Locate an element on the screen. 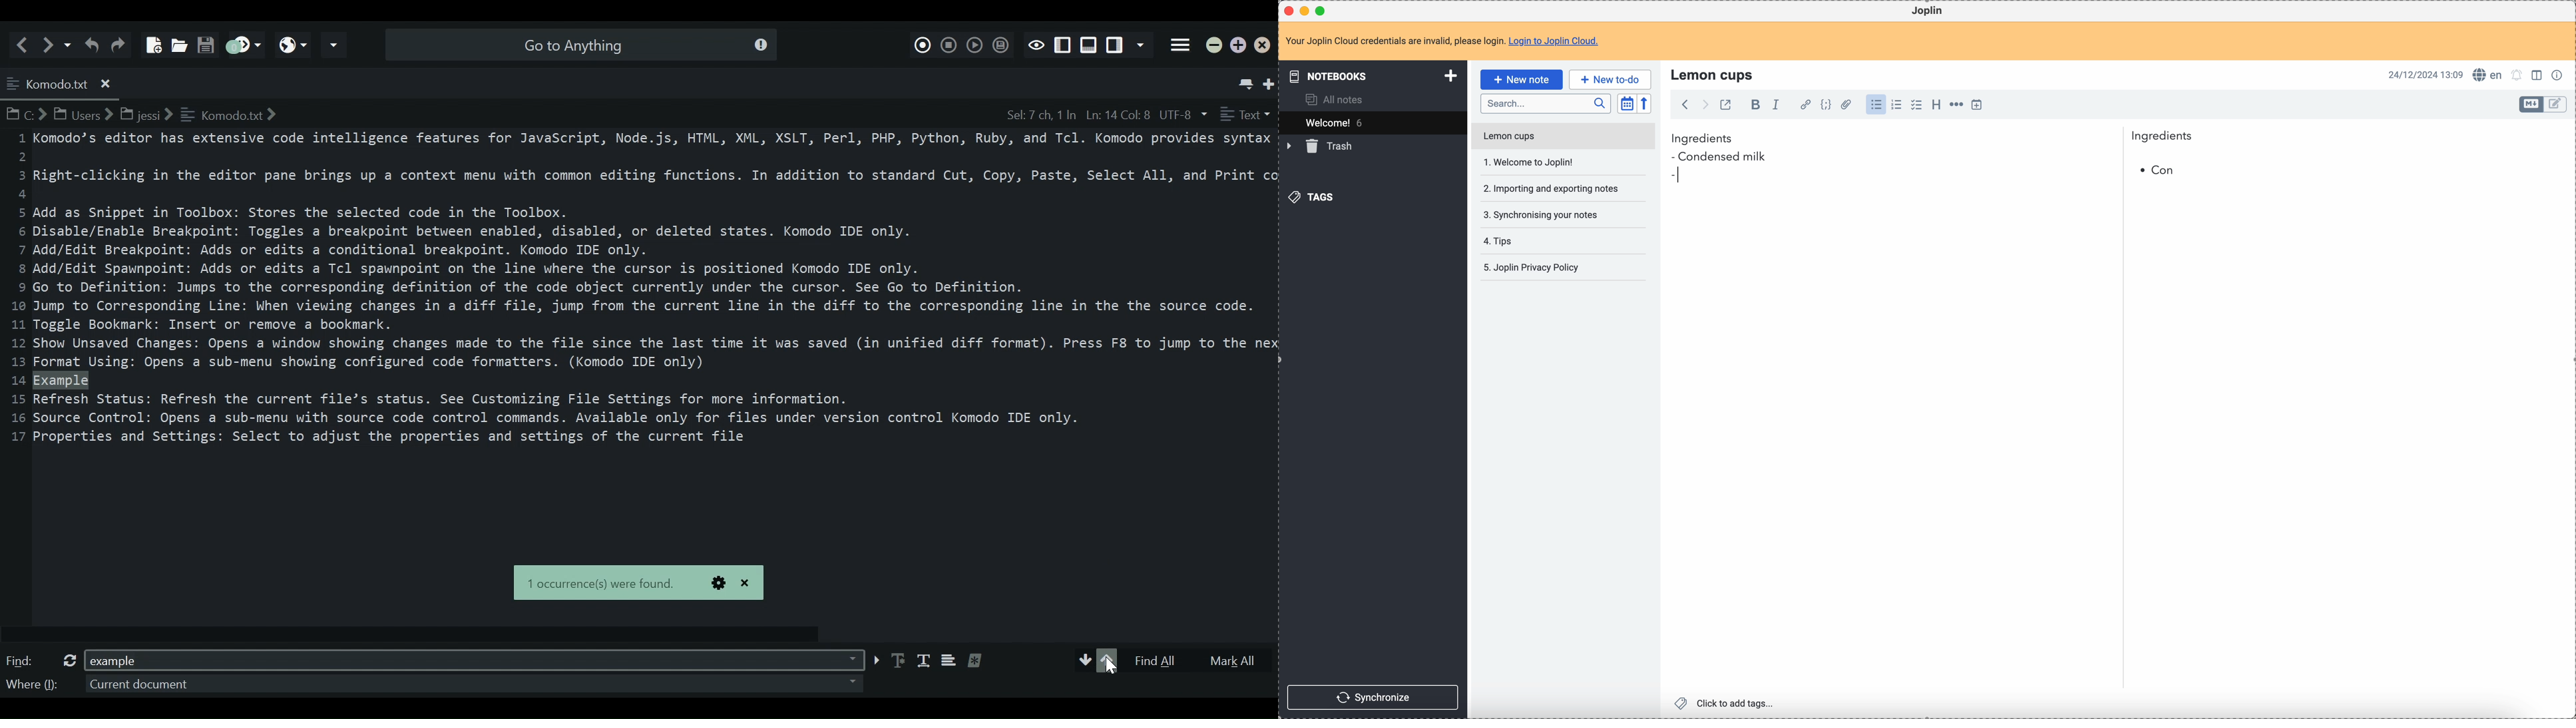 This screenshot has height=728, width=2576. attach file is located at coordinates (1845, 105).